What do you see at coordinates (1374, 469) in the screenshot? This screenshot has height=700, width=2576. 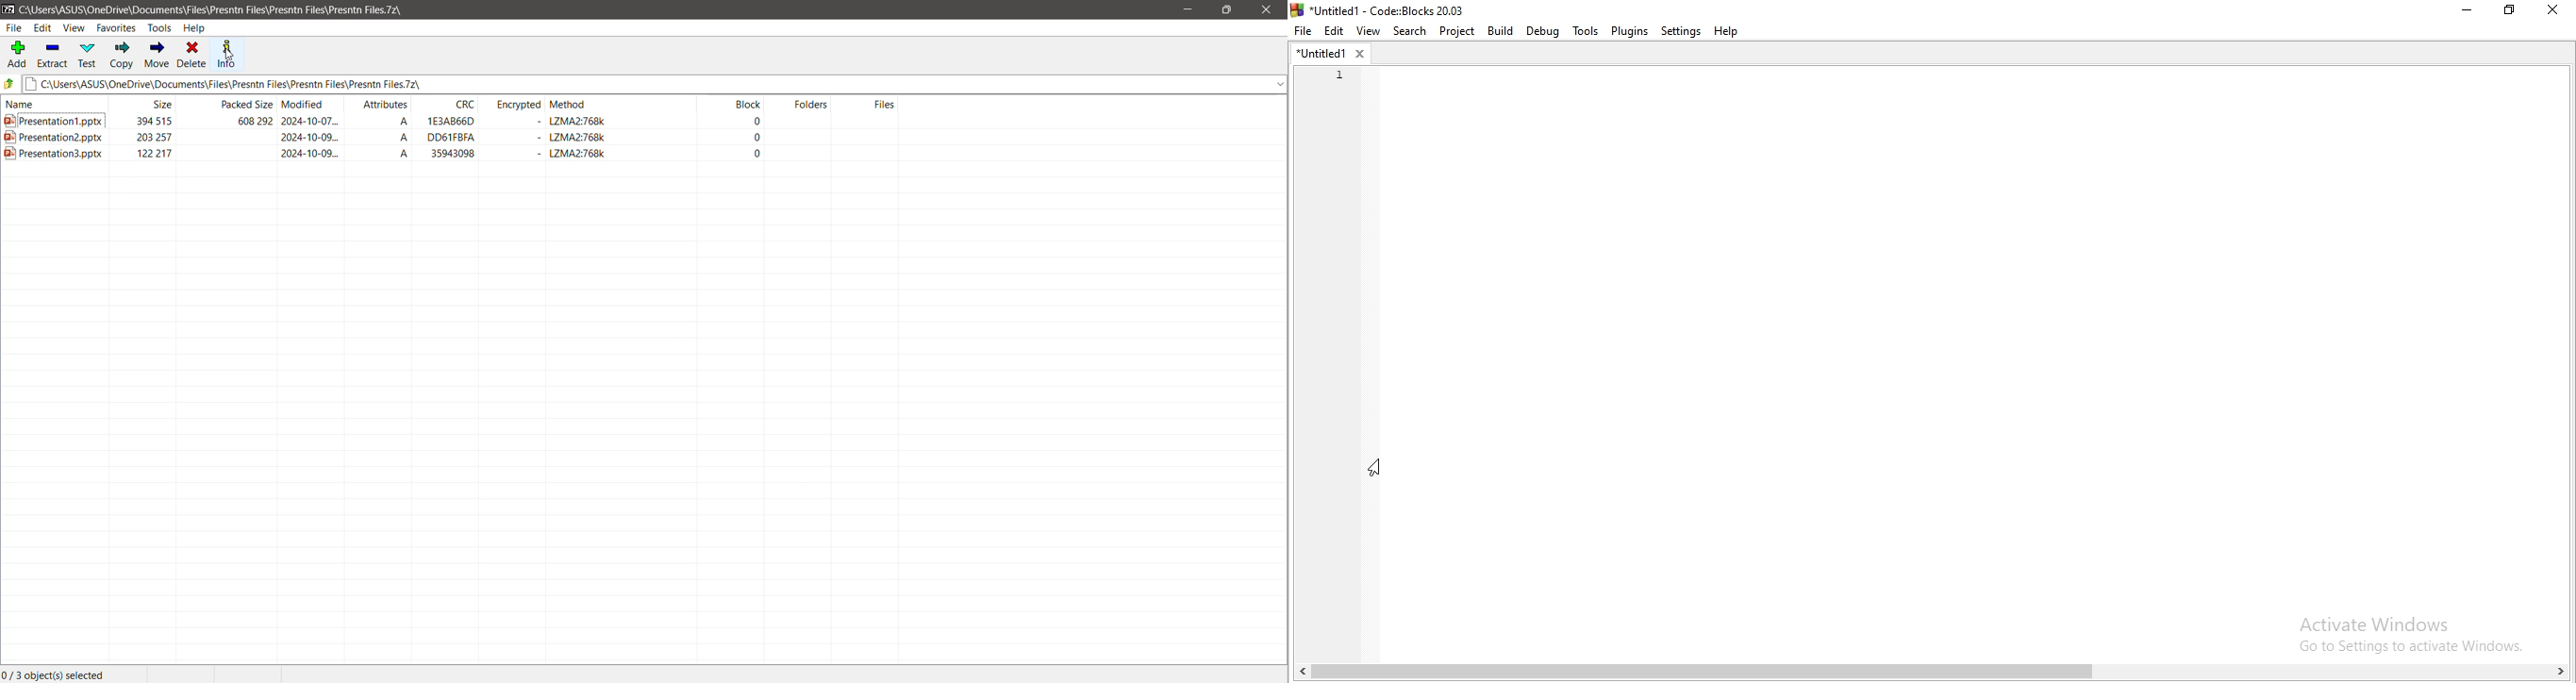 I see `cursor on code area` at bounding box center [1374, 469].